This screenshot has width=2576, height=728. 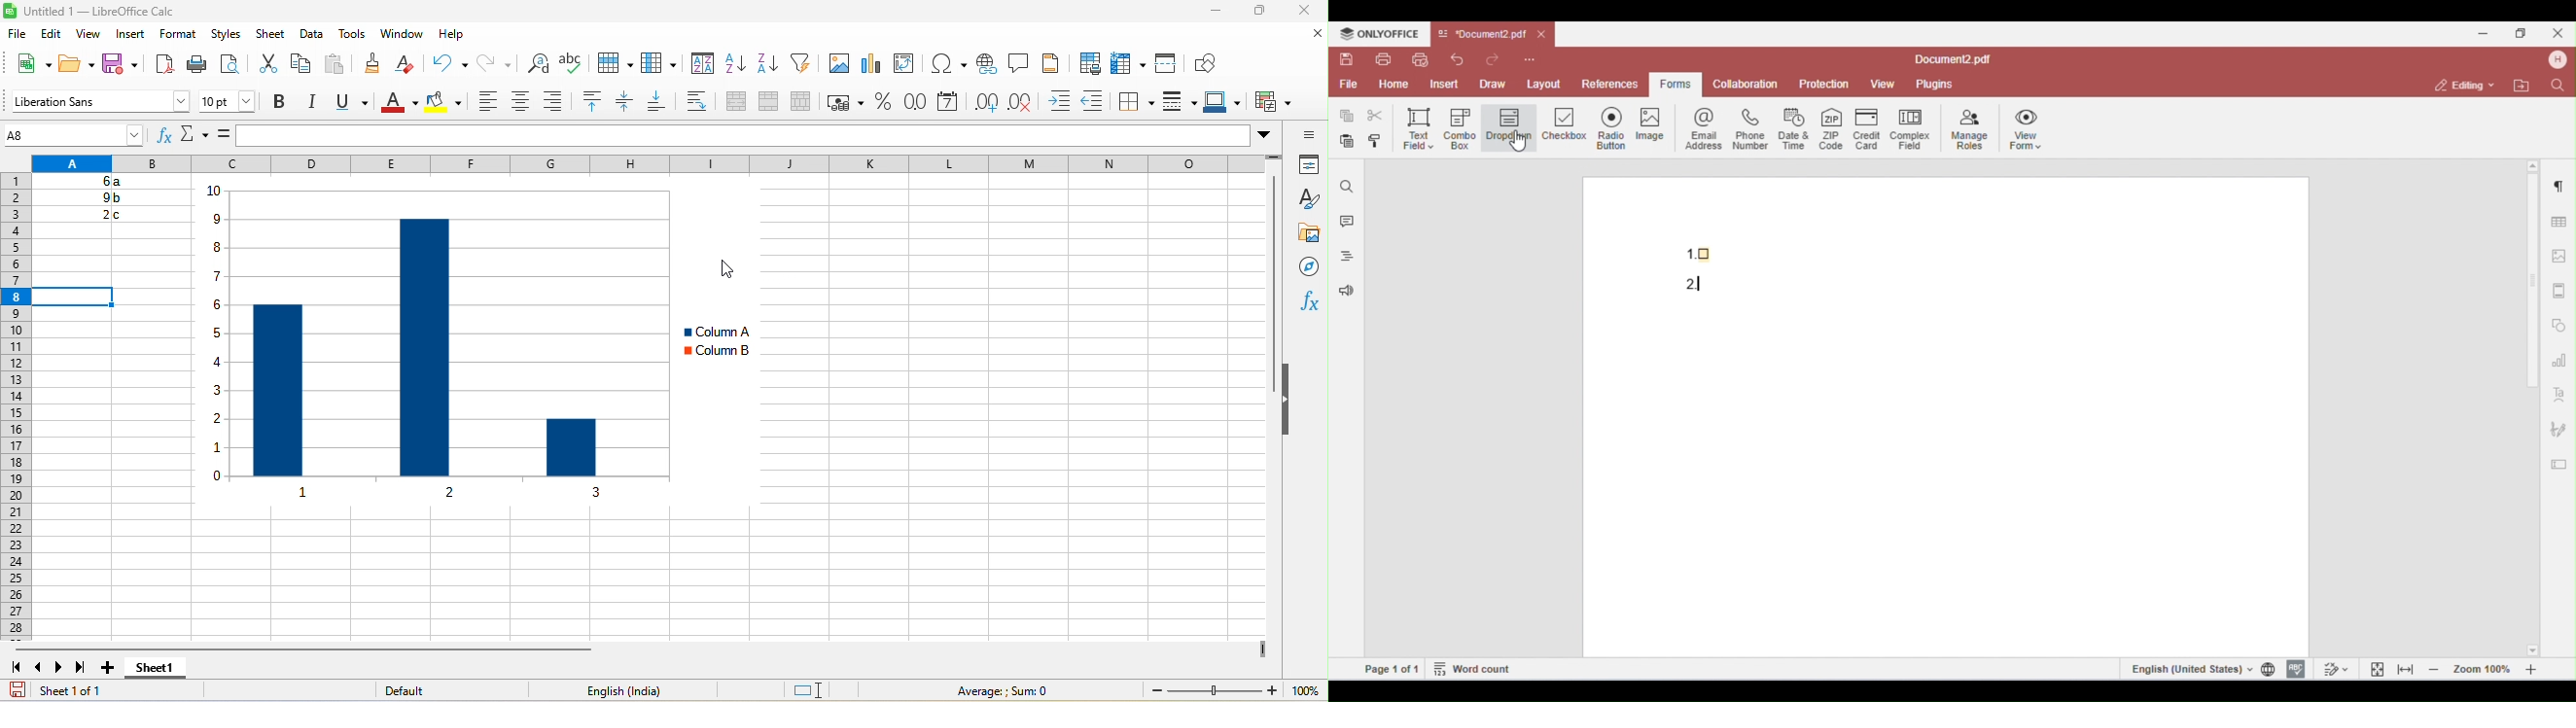 What do you see at coordinates (988, 65) in the screenshot?
I see `hyperlink` at bounding box center [988, 65].